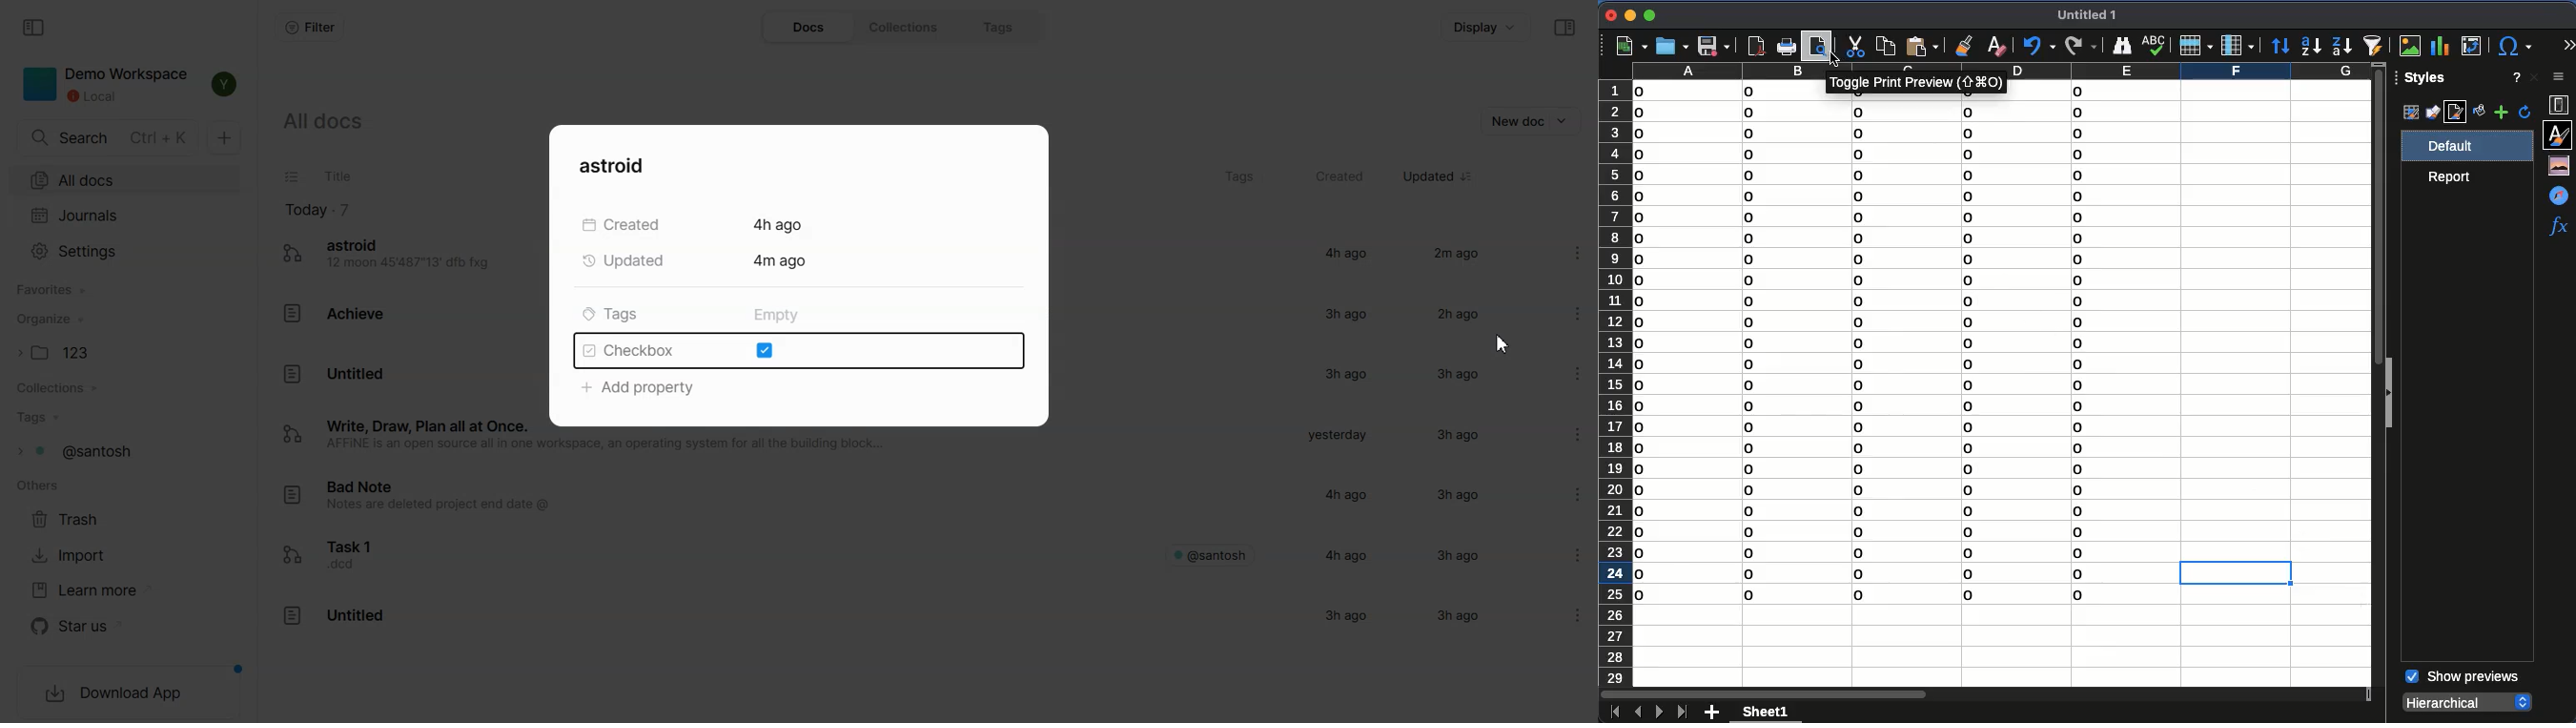 The width and height of the screenshot is (2576, 728). Describe the element at coordinates (2154, 46) in the screenshot. I see `spell check` at that location.